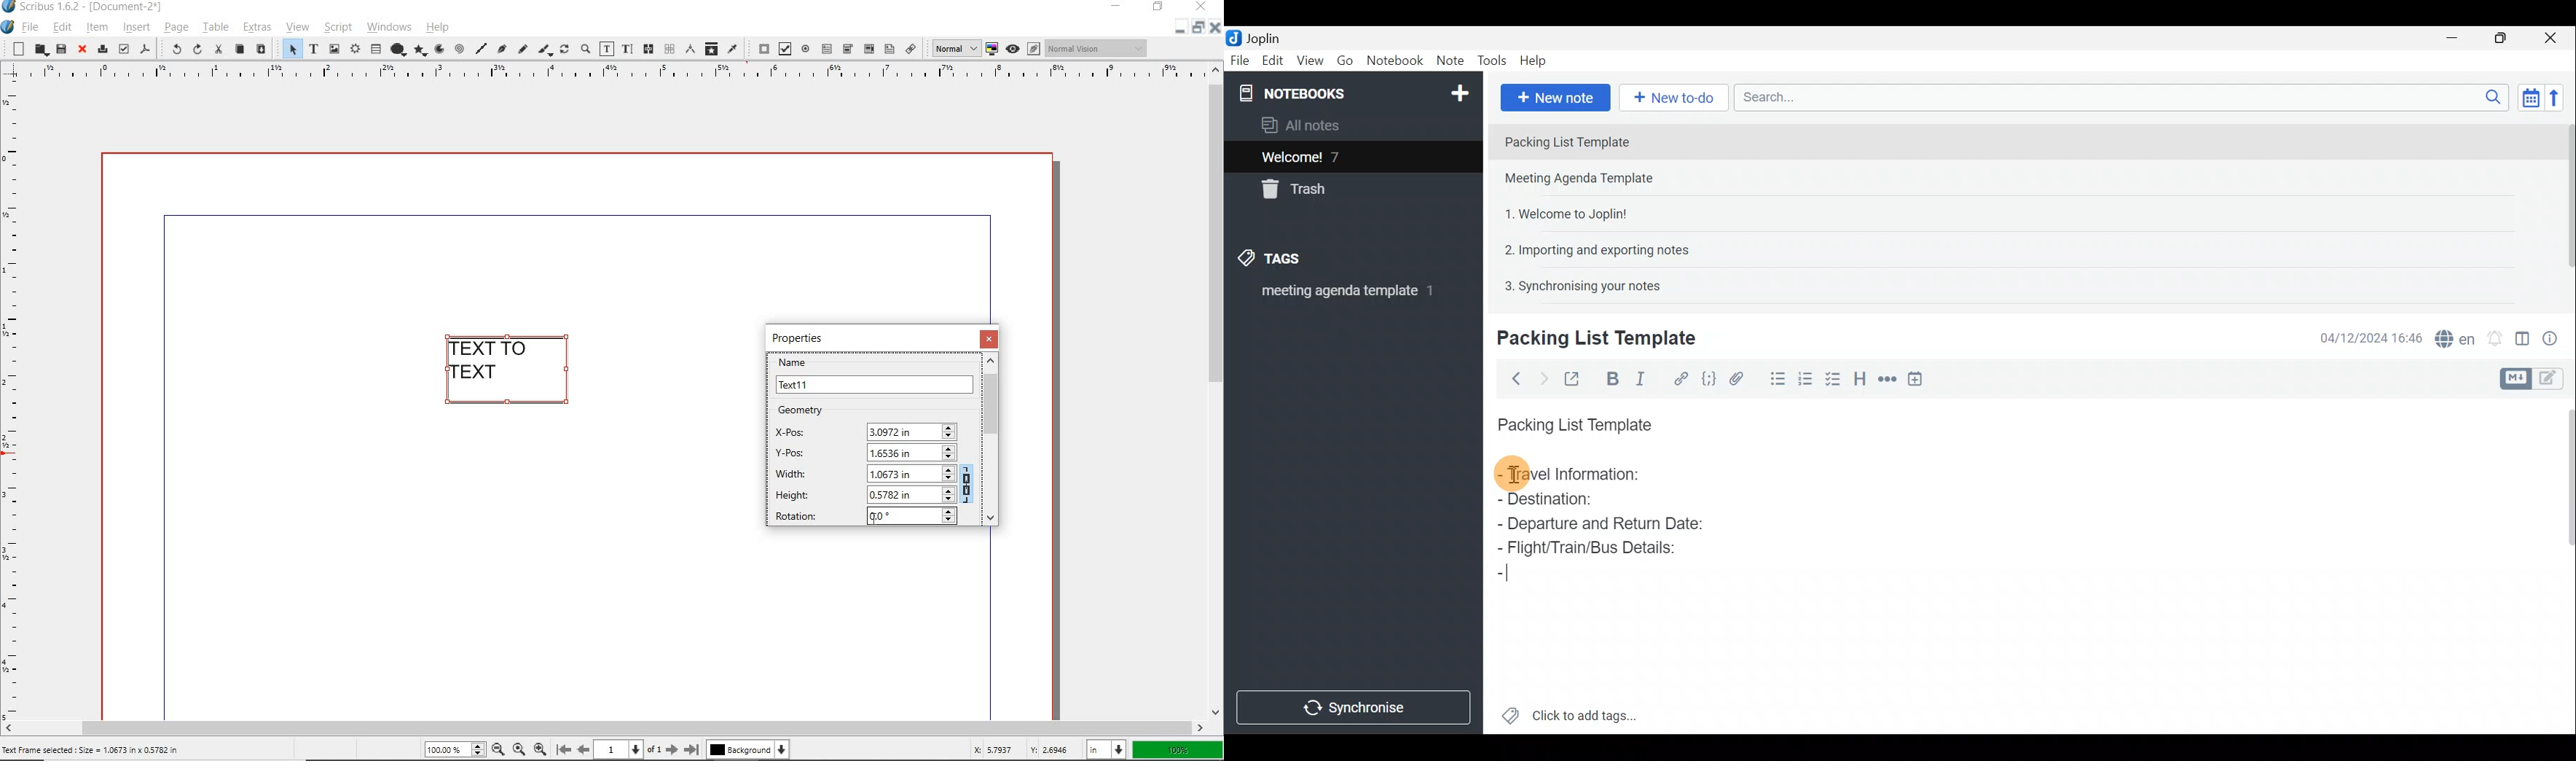 Image resolution: width=2576 pixels, height=784 pixels. Describe the element at coordinates (1299, 192) in the screenshot. I see `Trash` at that location.